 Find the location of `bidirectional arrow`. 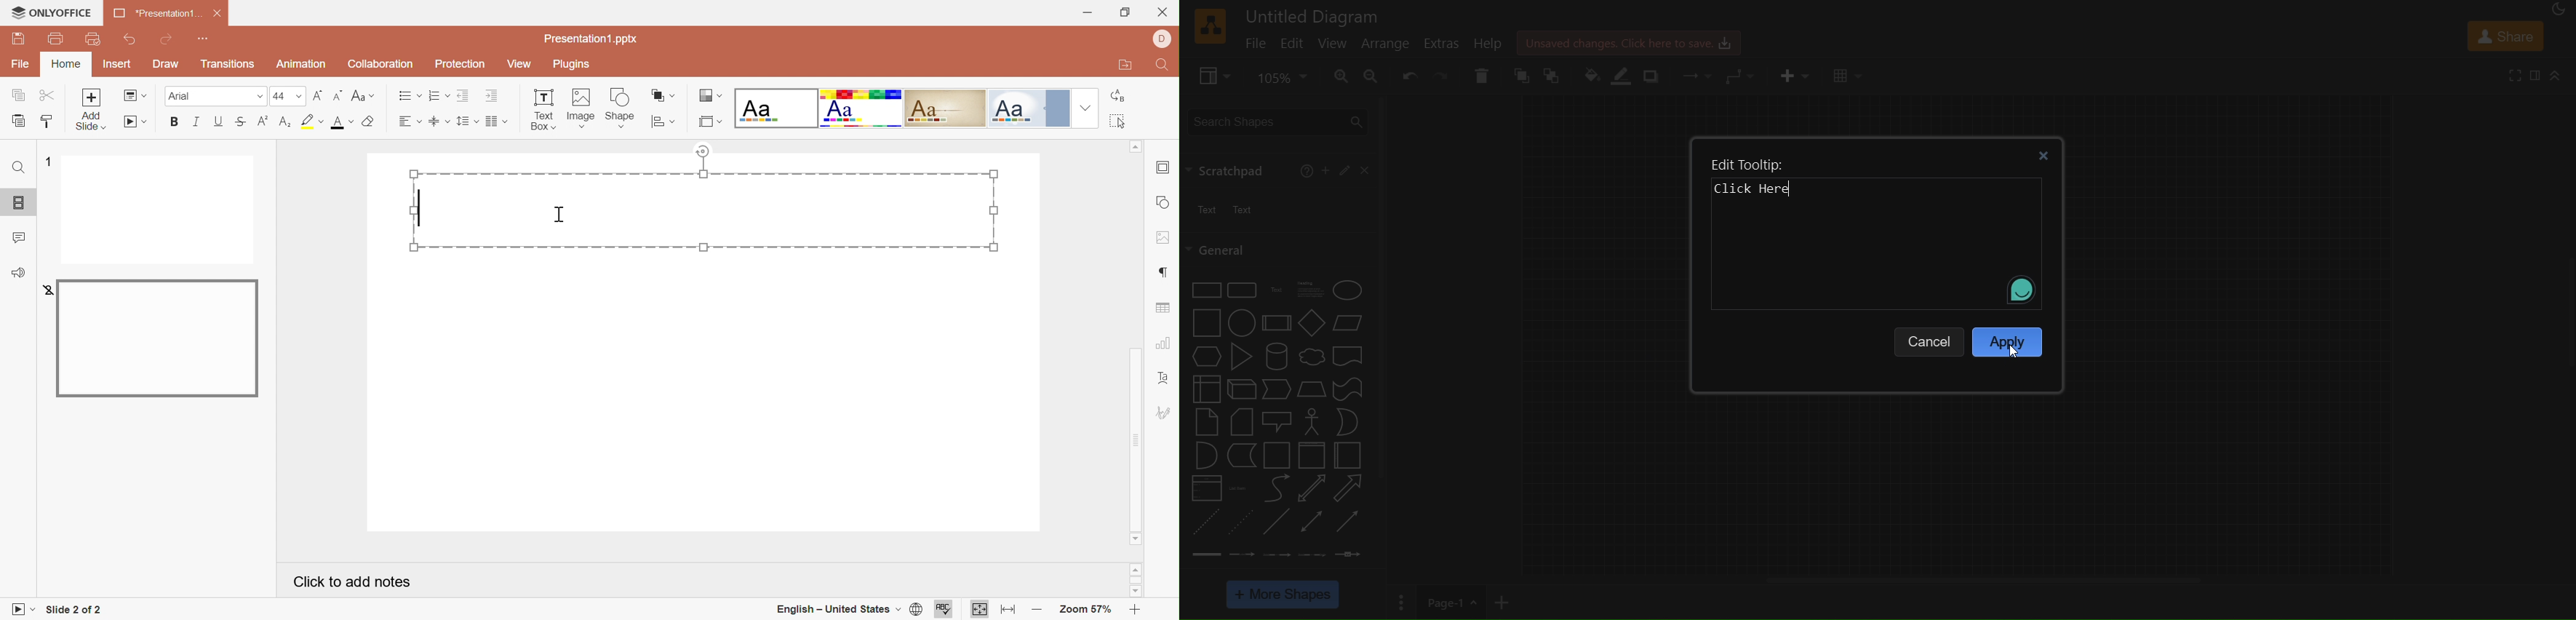

bidirectional arrow is located at coordinates (1313, 489).